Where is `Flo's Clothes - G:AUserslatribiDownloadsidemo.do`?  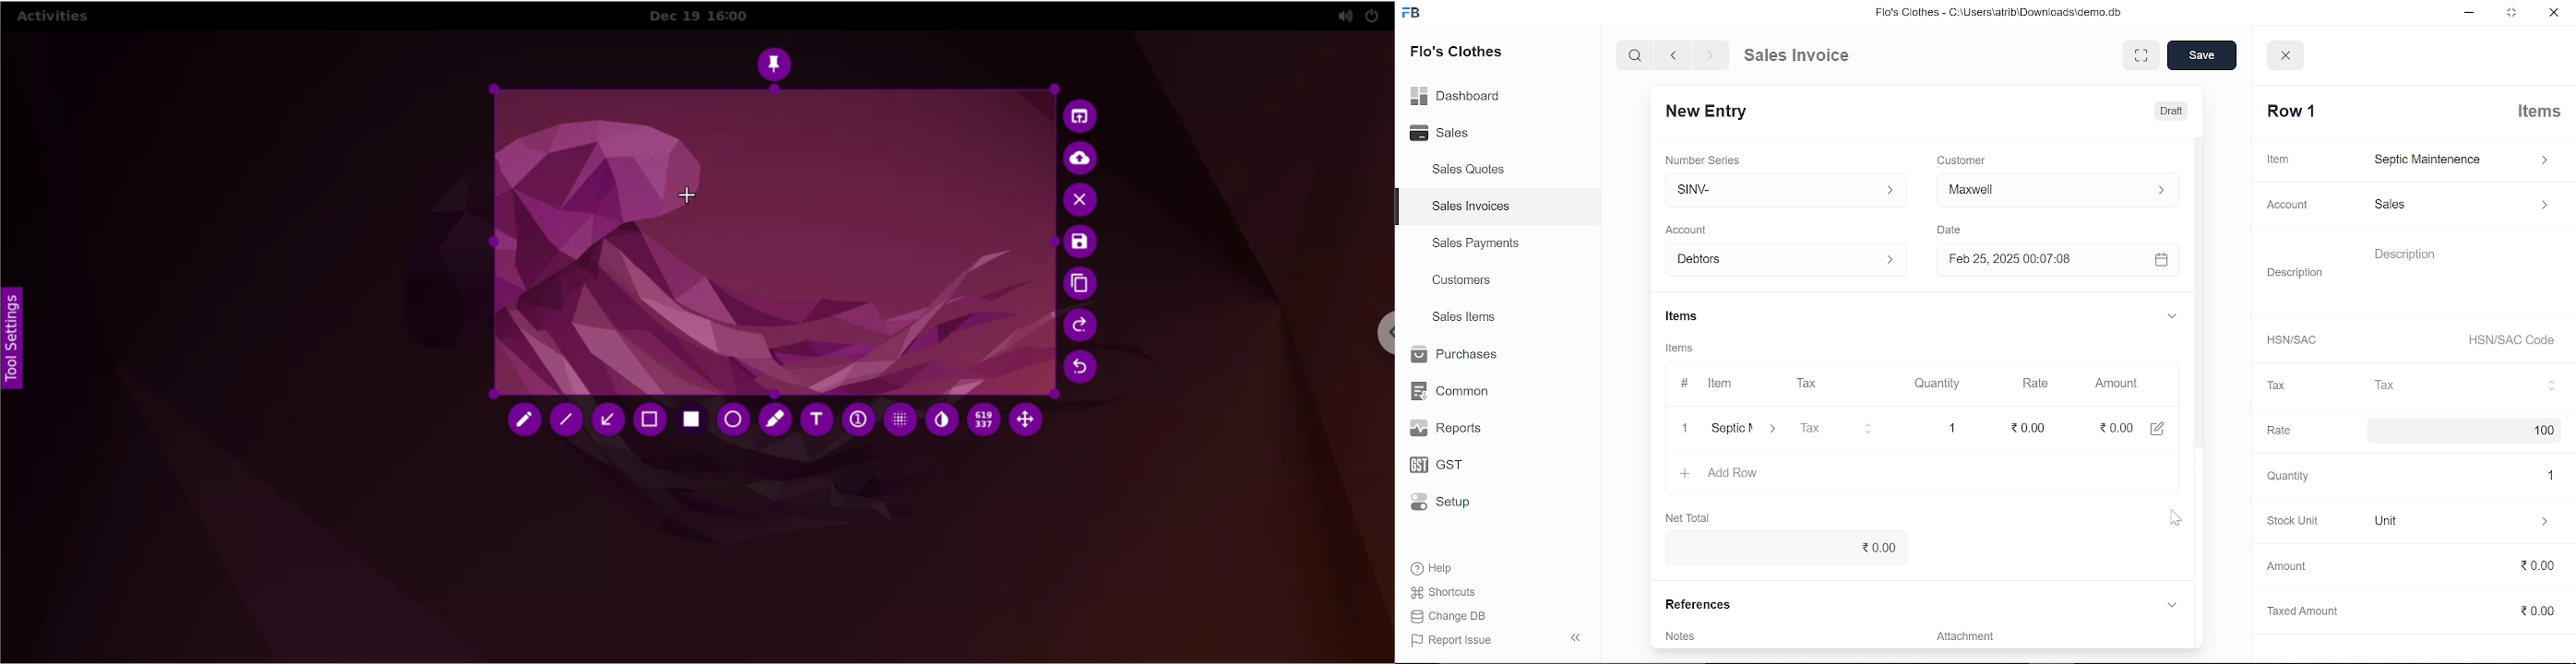 Flo's Clothes - G:AUserslatribiDownloadsidemo.do is located at coordinates (1996, 12).